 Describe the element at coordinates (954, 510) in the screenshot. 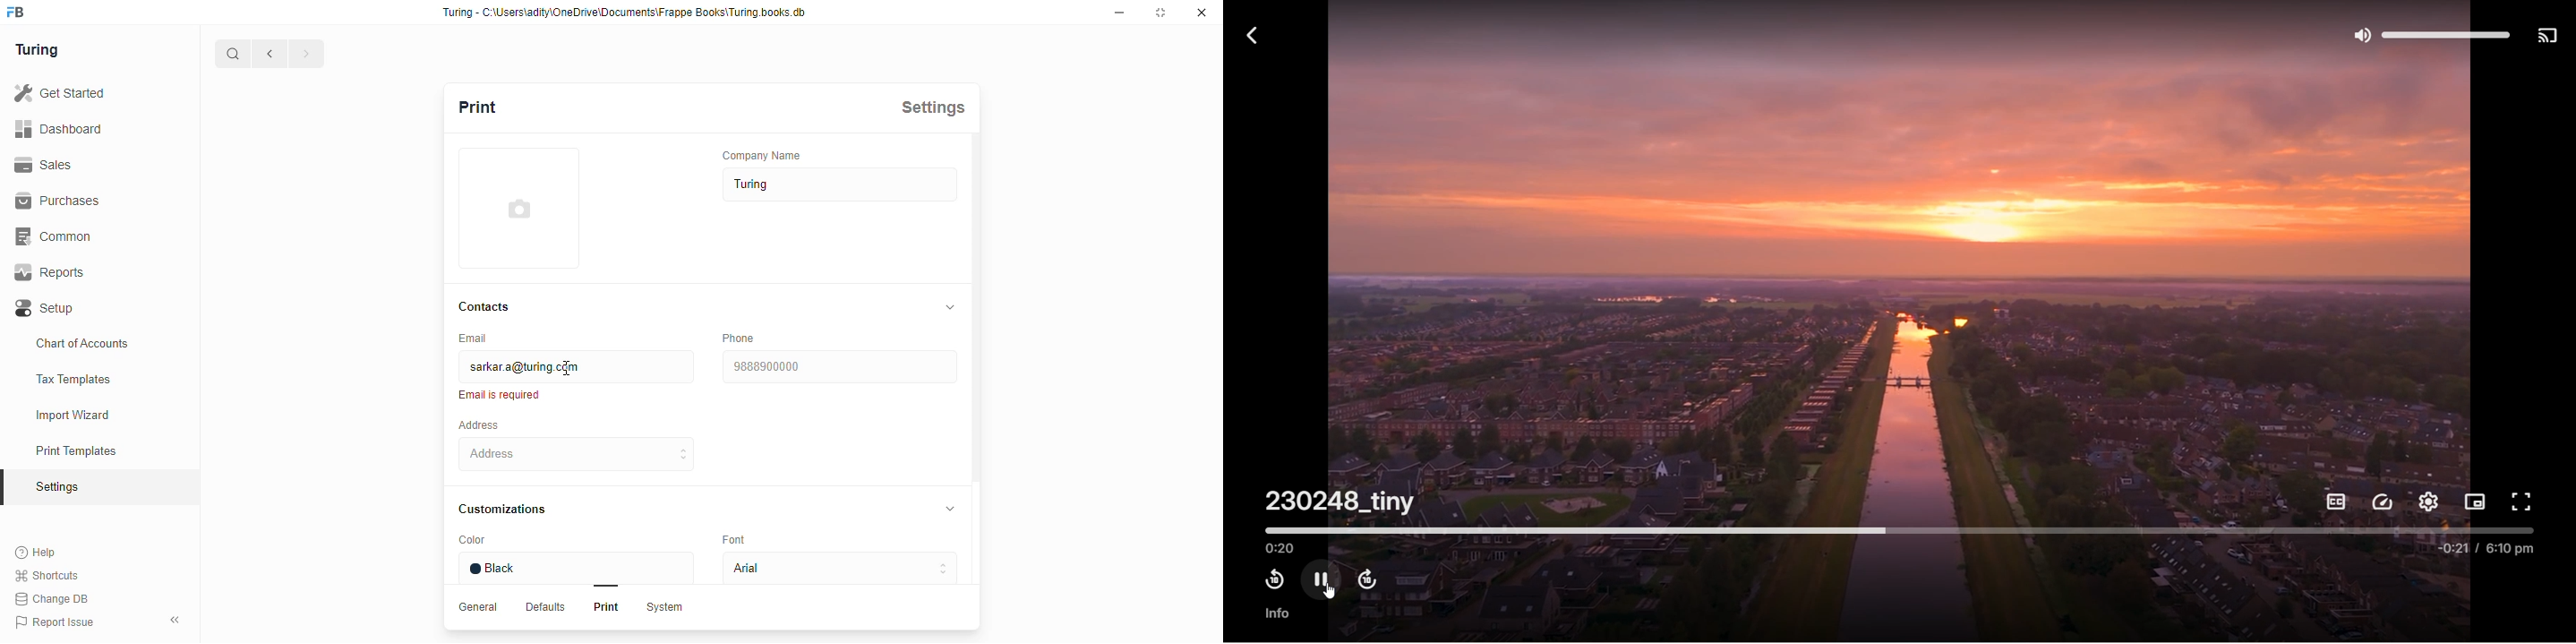

I see `collapse` at that location.